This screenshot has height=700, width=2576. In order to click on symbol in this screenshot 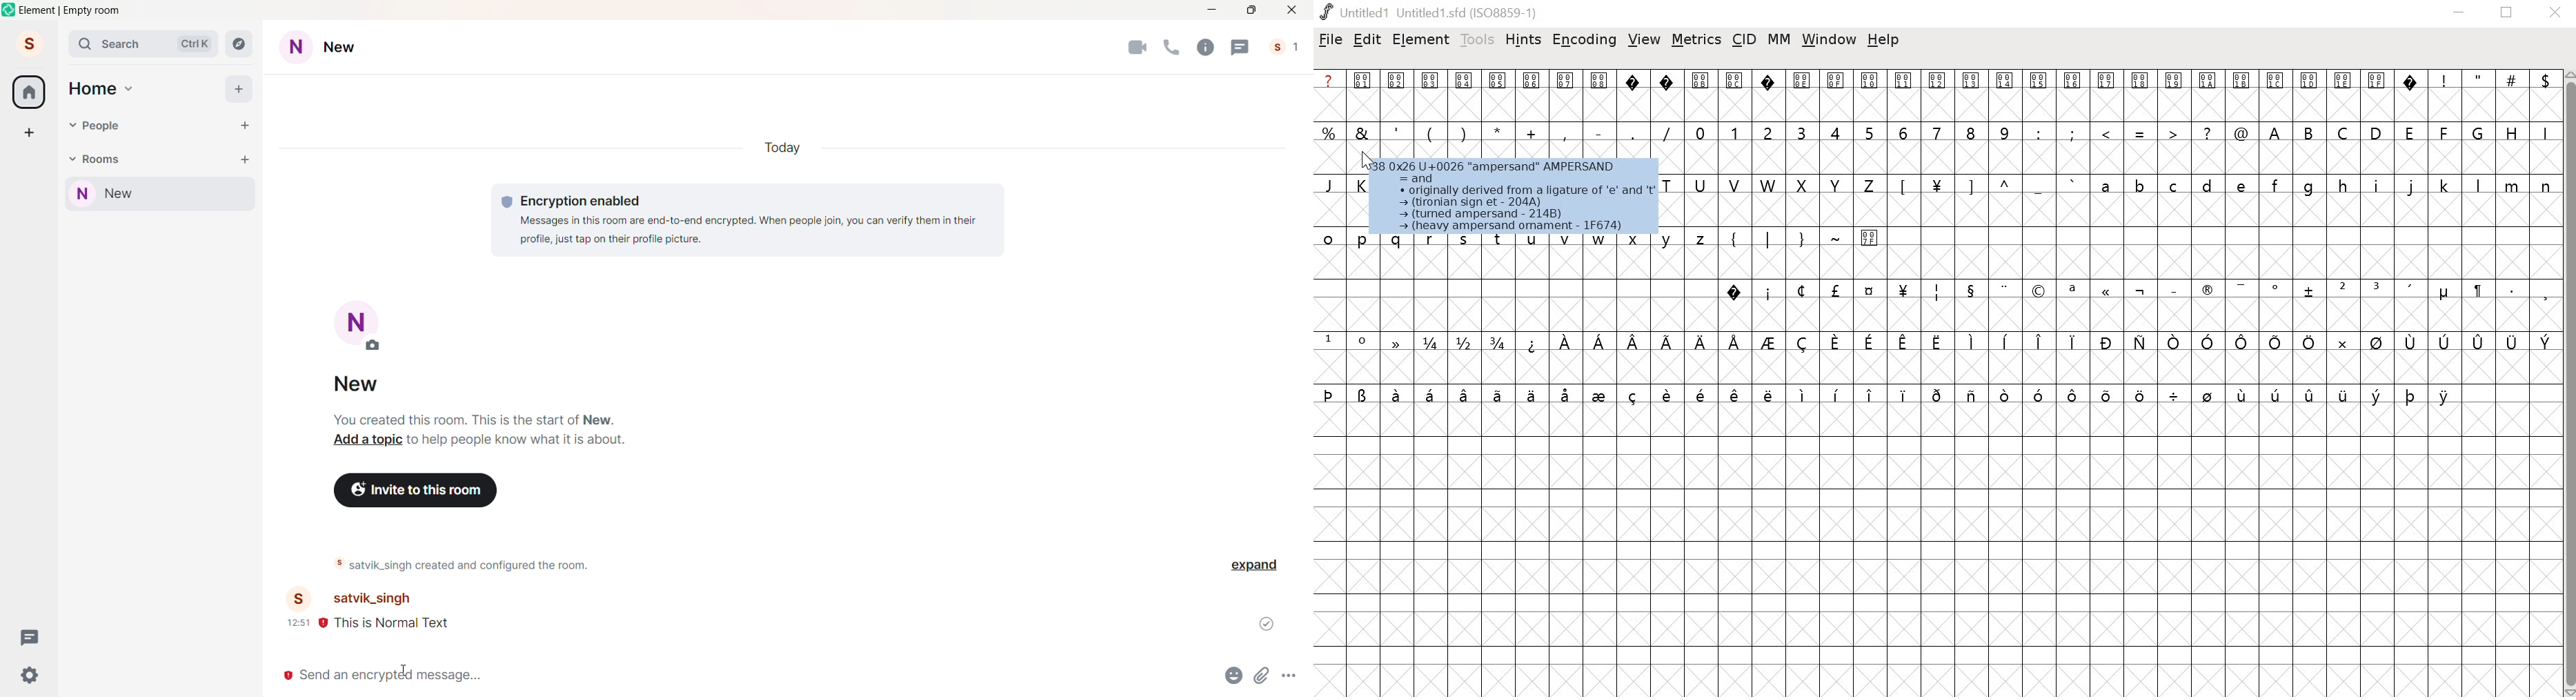, I will do `click(2174, 395)`.